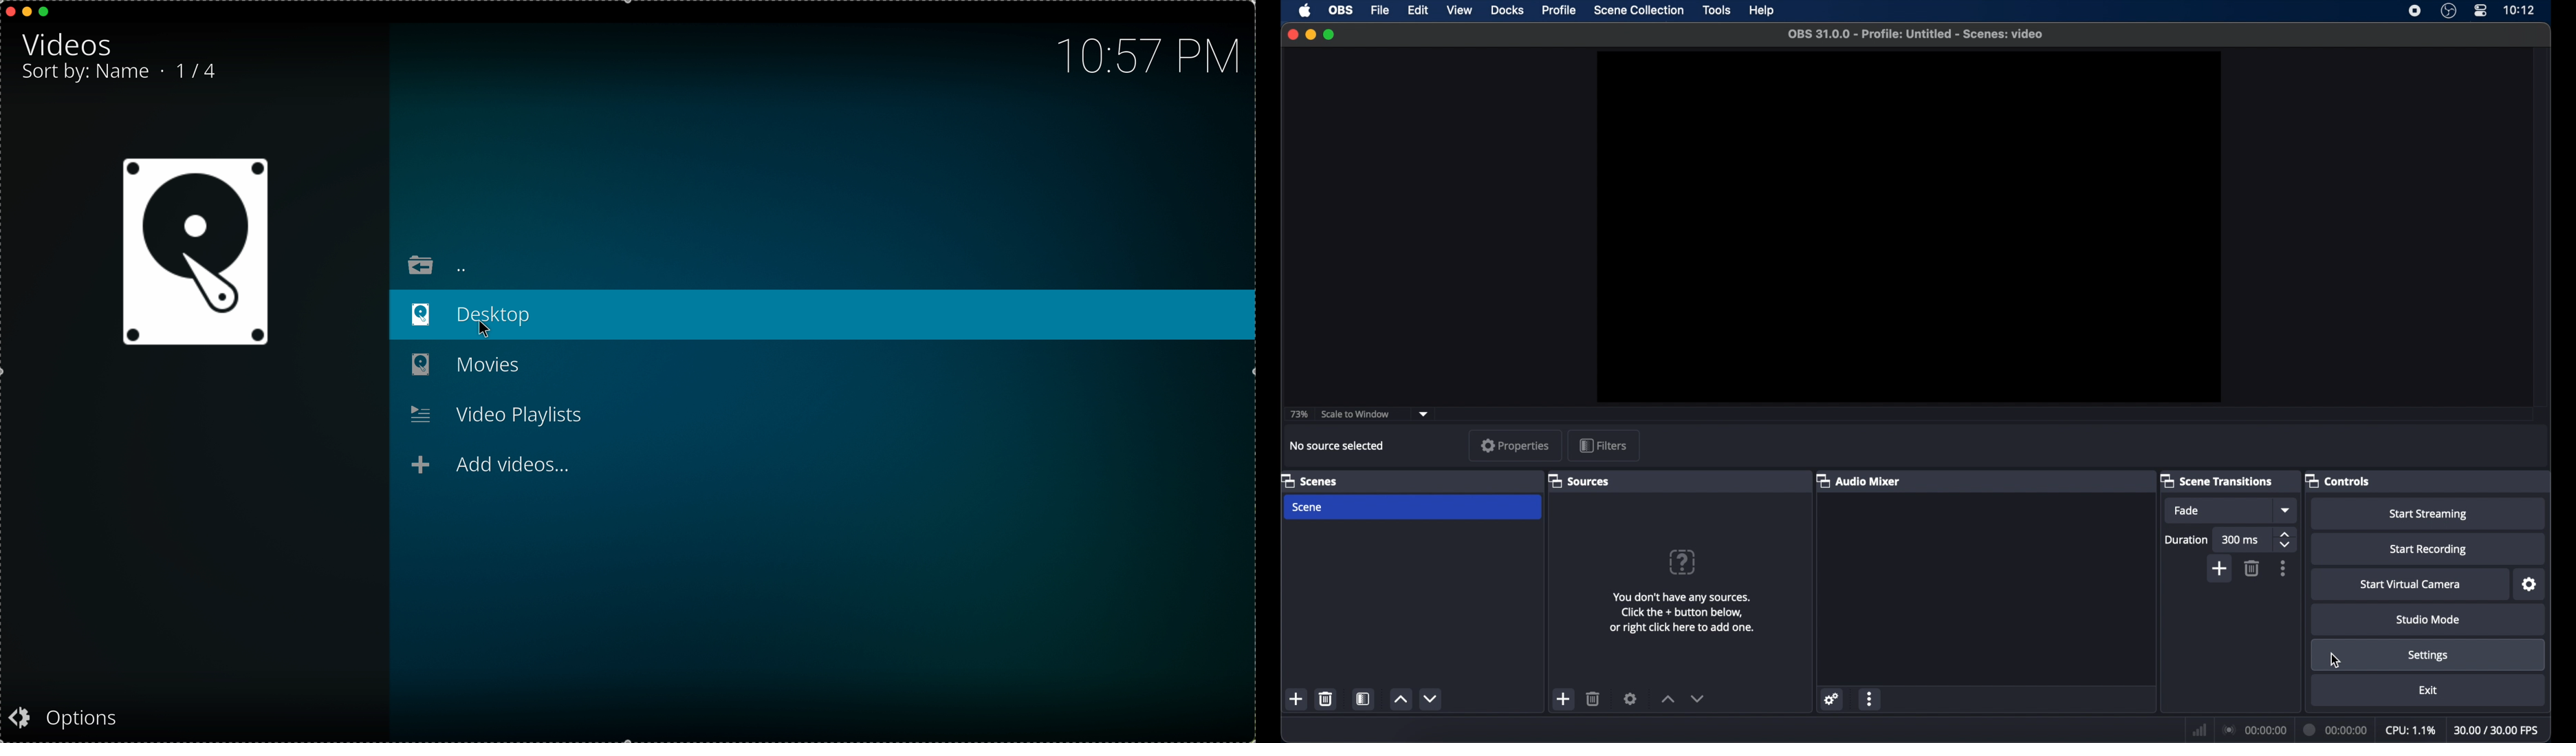  What do you see at coordinates (1430, 700) in the screenshot?
I see `decrement` at bounding box center [1430, 700].